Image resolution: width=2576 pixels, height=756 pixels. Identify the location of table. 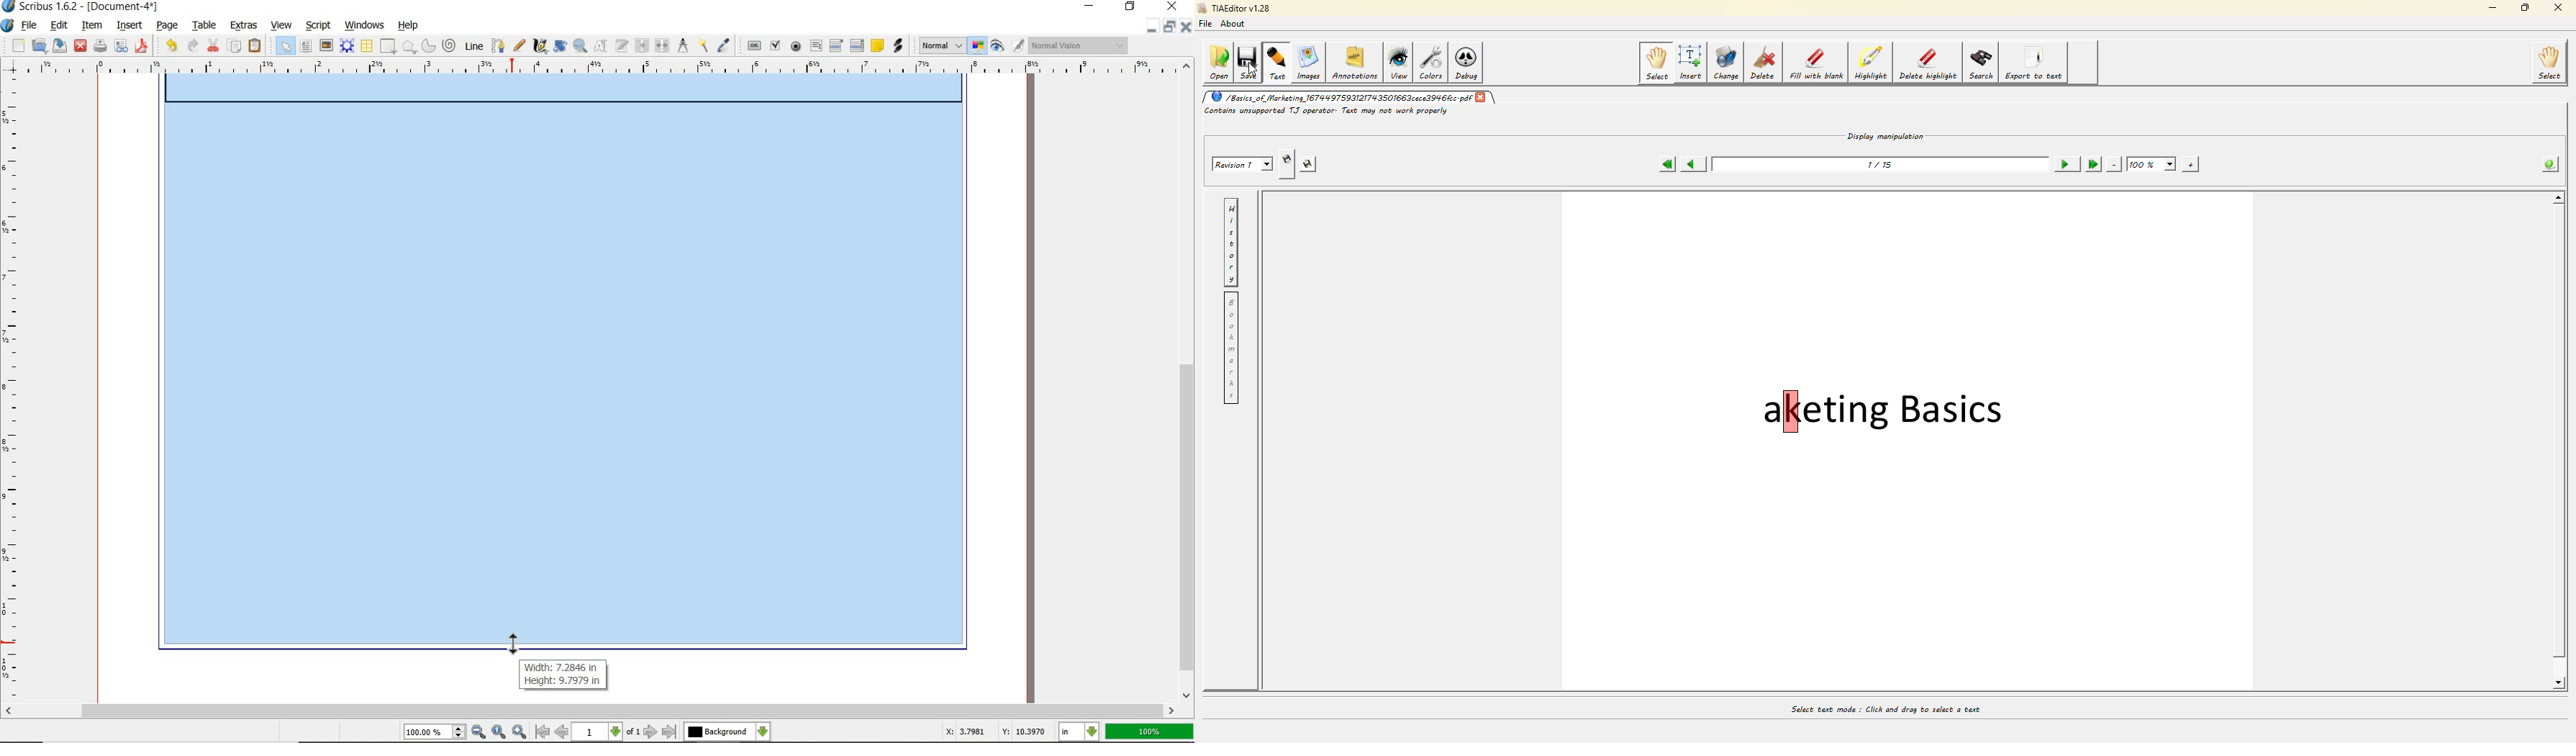
(205, 26).